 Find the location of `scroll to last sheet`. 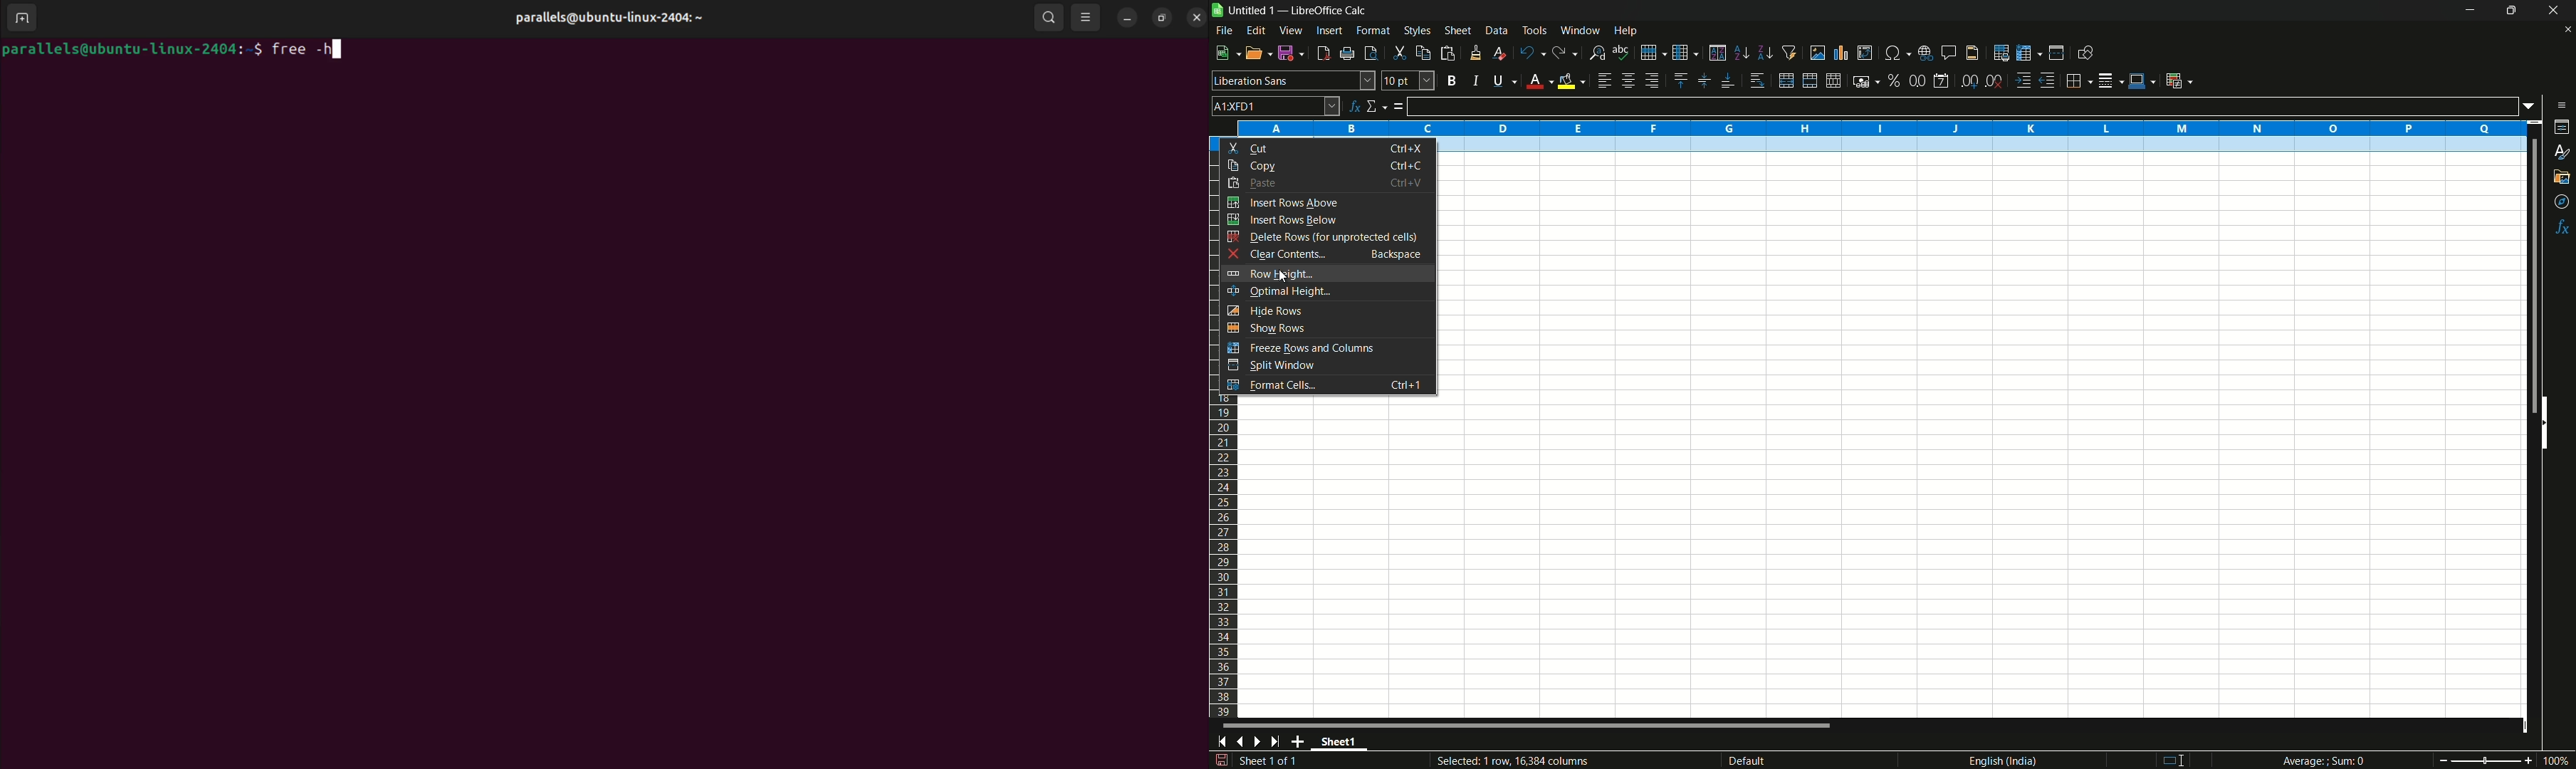

scroll to last sheet is located at coordinates (1279, 742).